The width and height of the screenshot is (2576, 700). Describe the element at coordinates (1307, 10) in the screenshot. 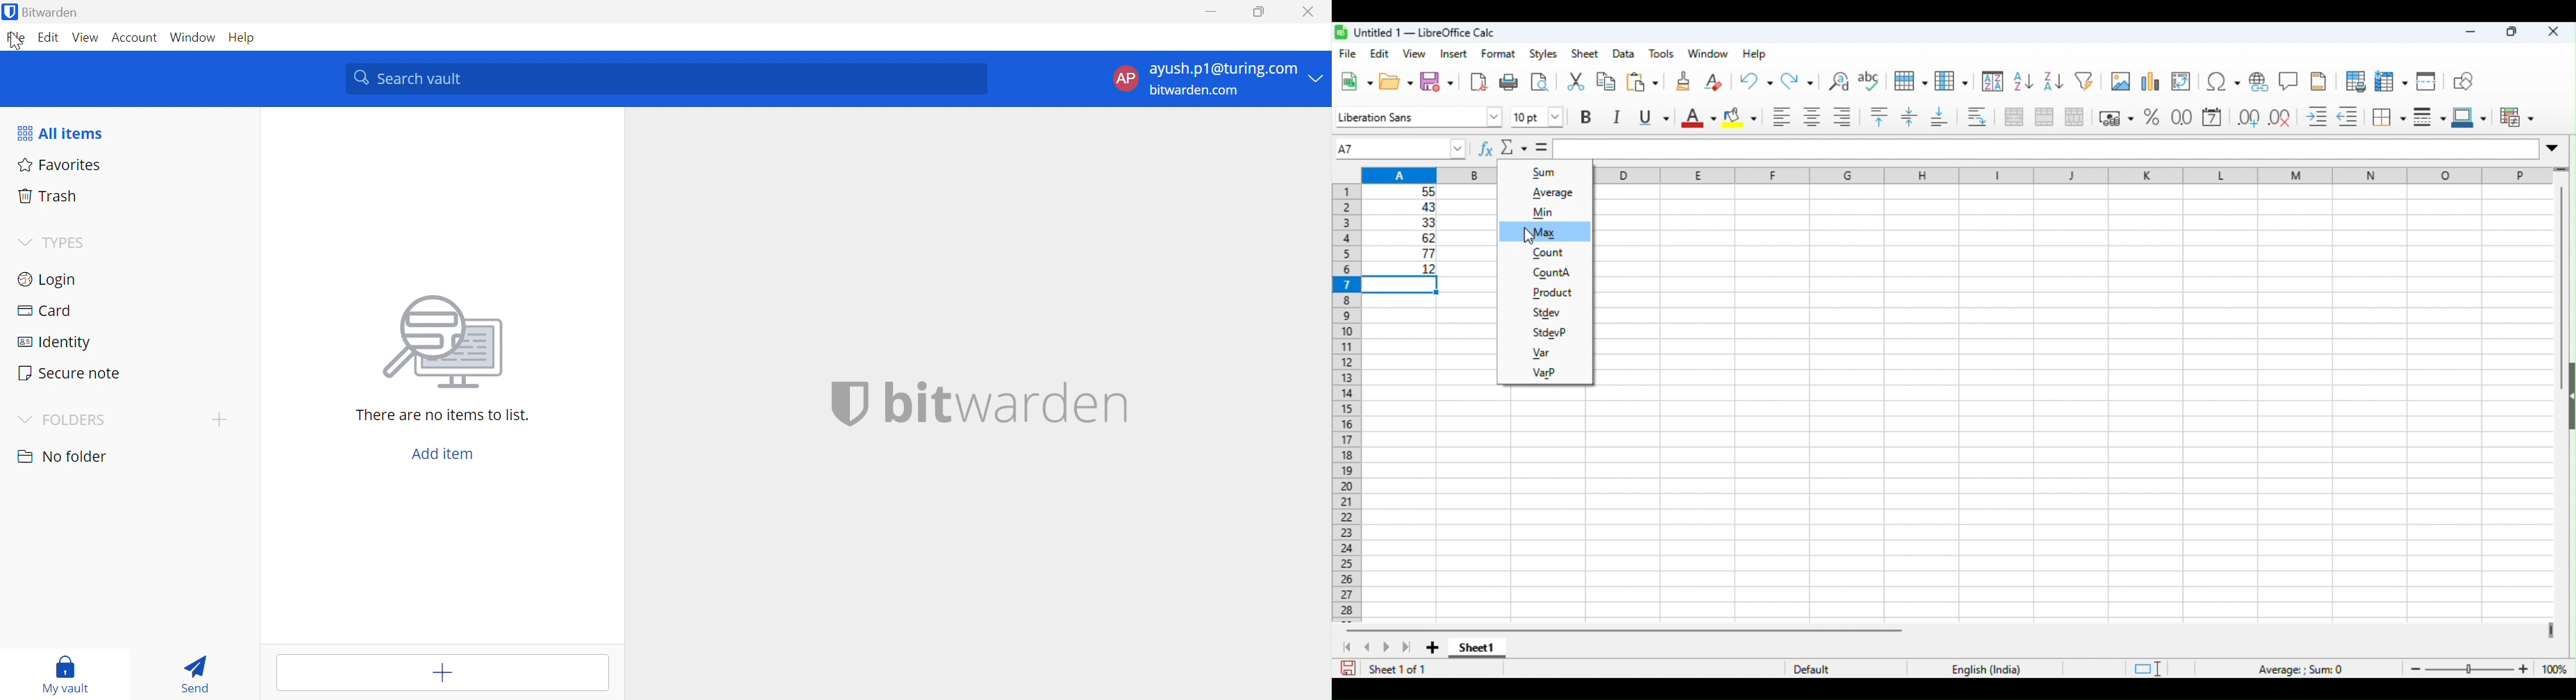

I see `Close` at that location.